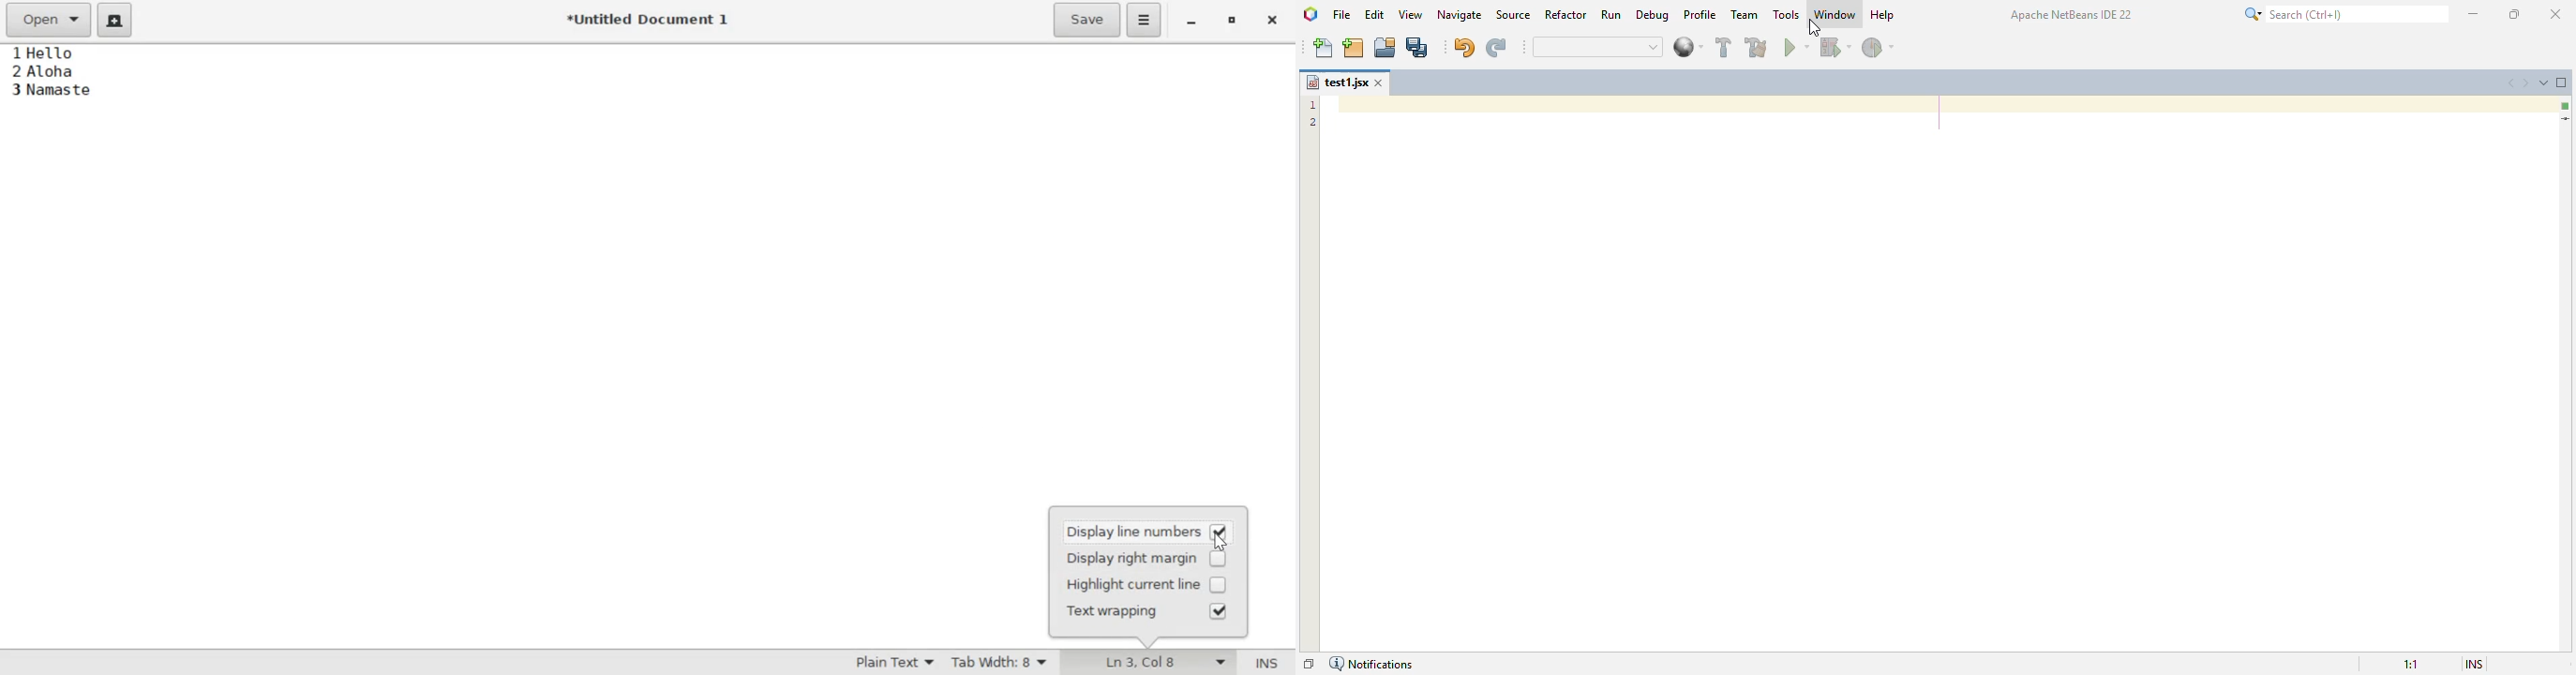  Describe the element at coordinates (1597, 47) in the screenshot. I see `quick search bar` at that location.